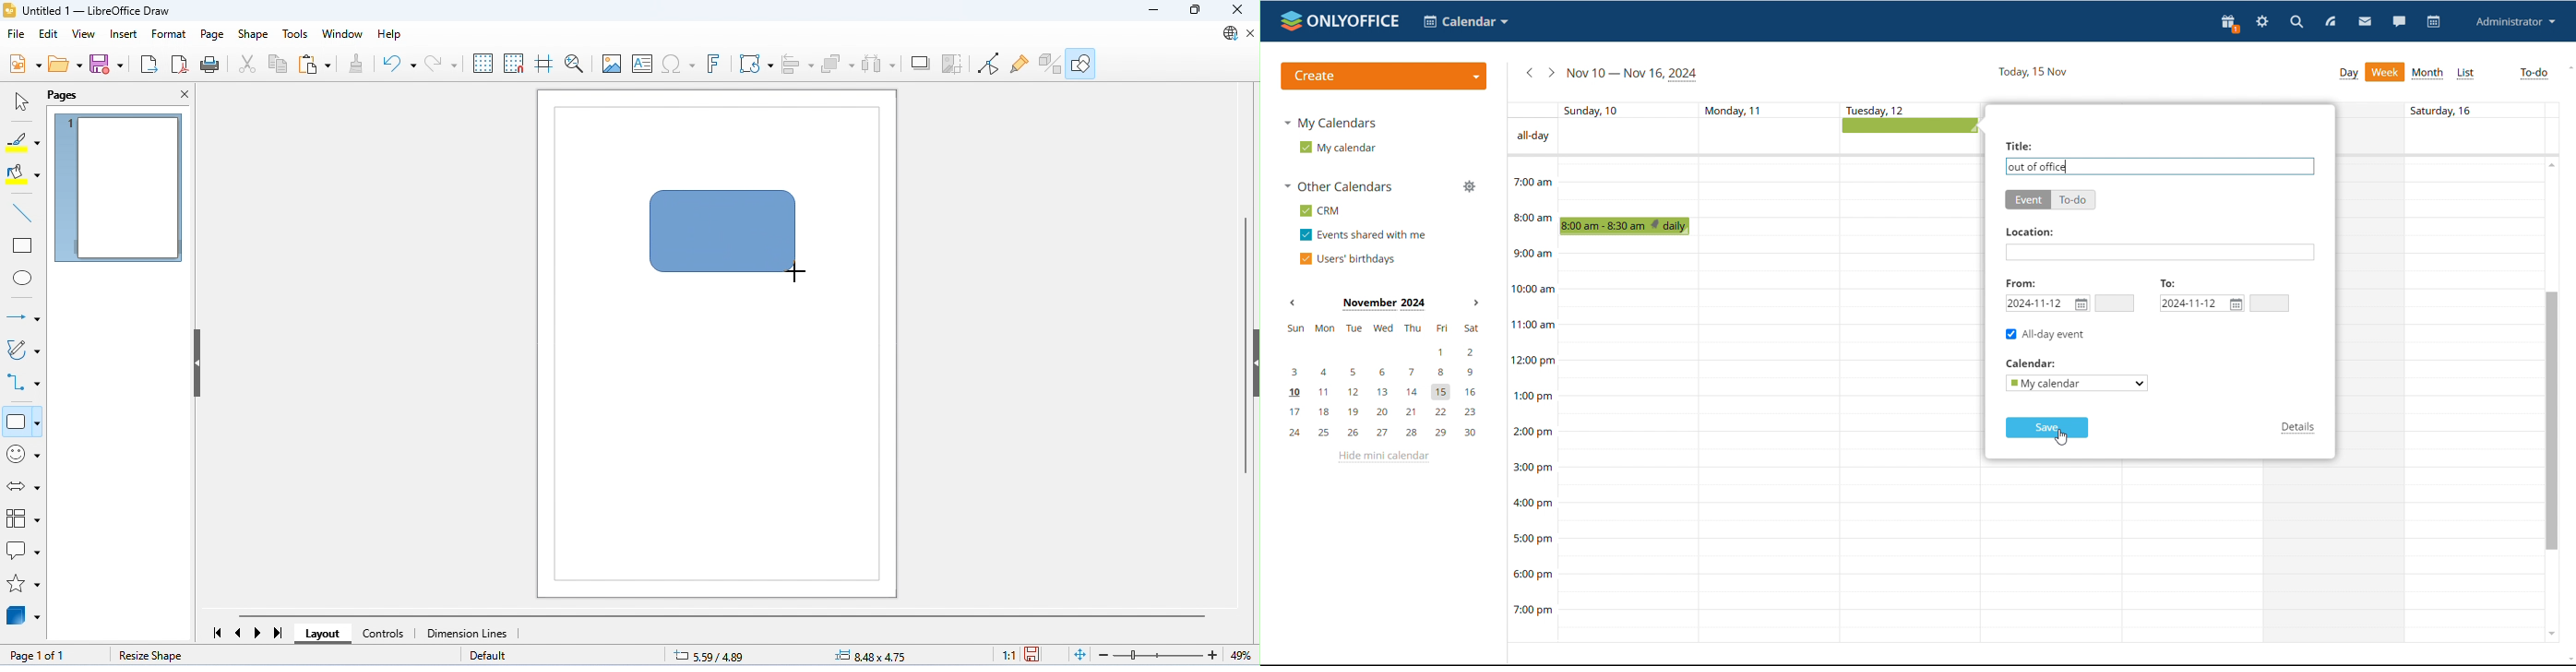 This screenshot has height=672, width=2576. Describe the element at coordinates (2030, 363) in the screenshot. I see `` at that location.